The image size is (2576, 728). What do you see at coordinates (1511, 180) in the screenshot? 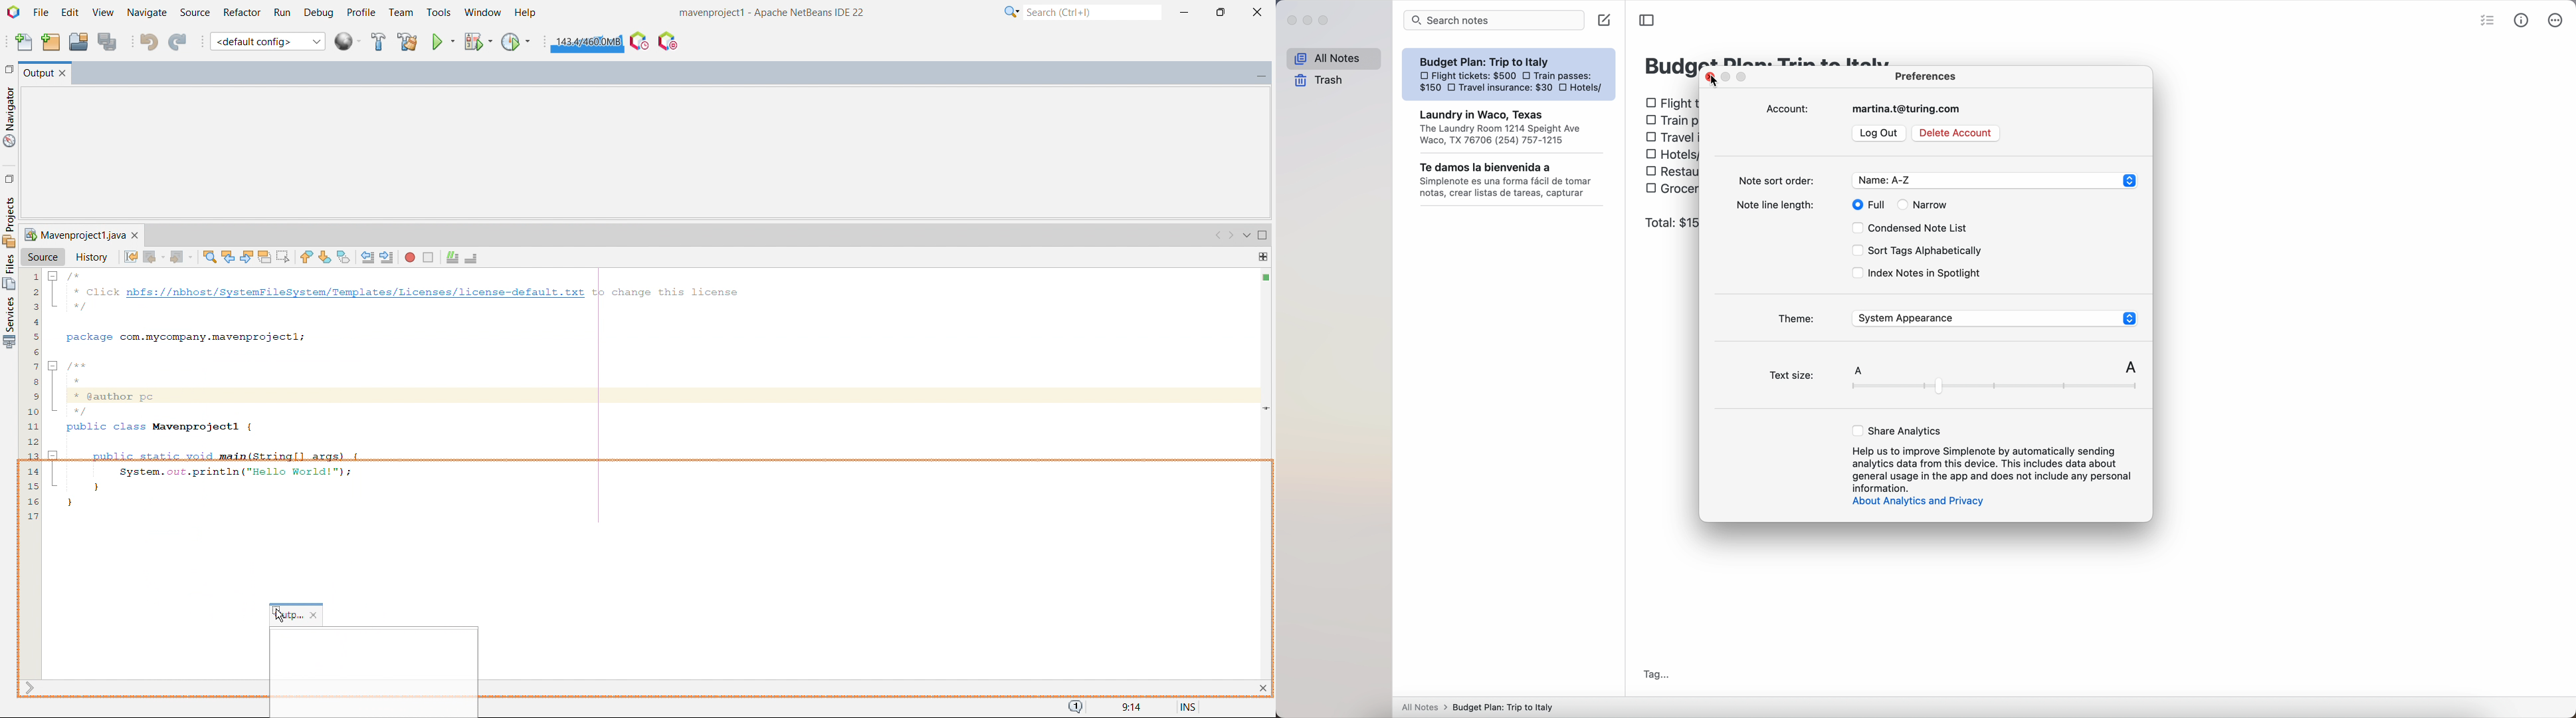
I see `Te damos la bienvenida a note` at bounding box center [1511, 180].